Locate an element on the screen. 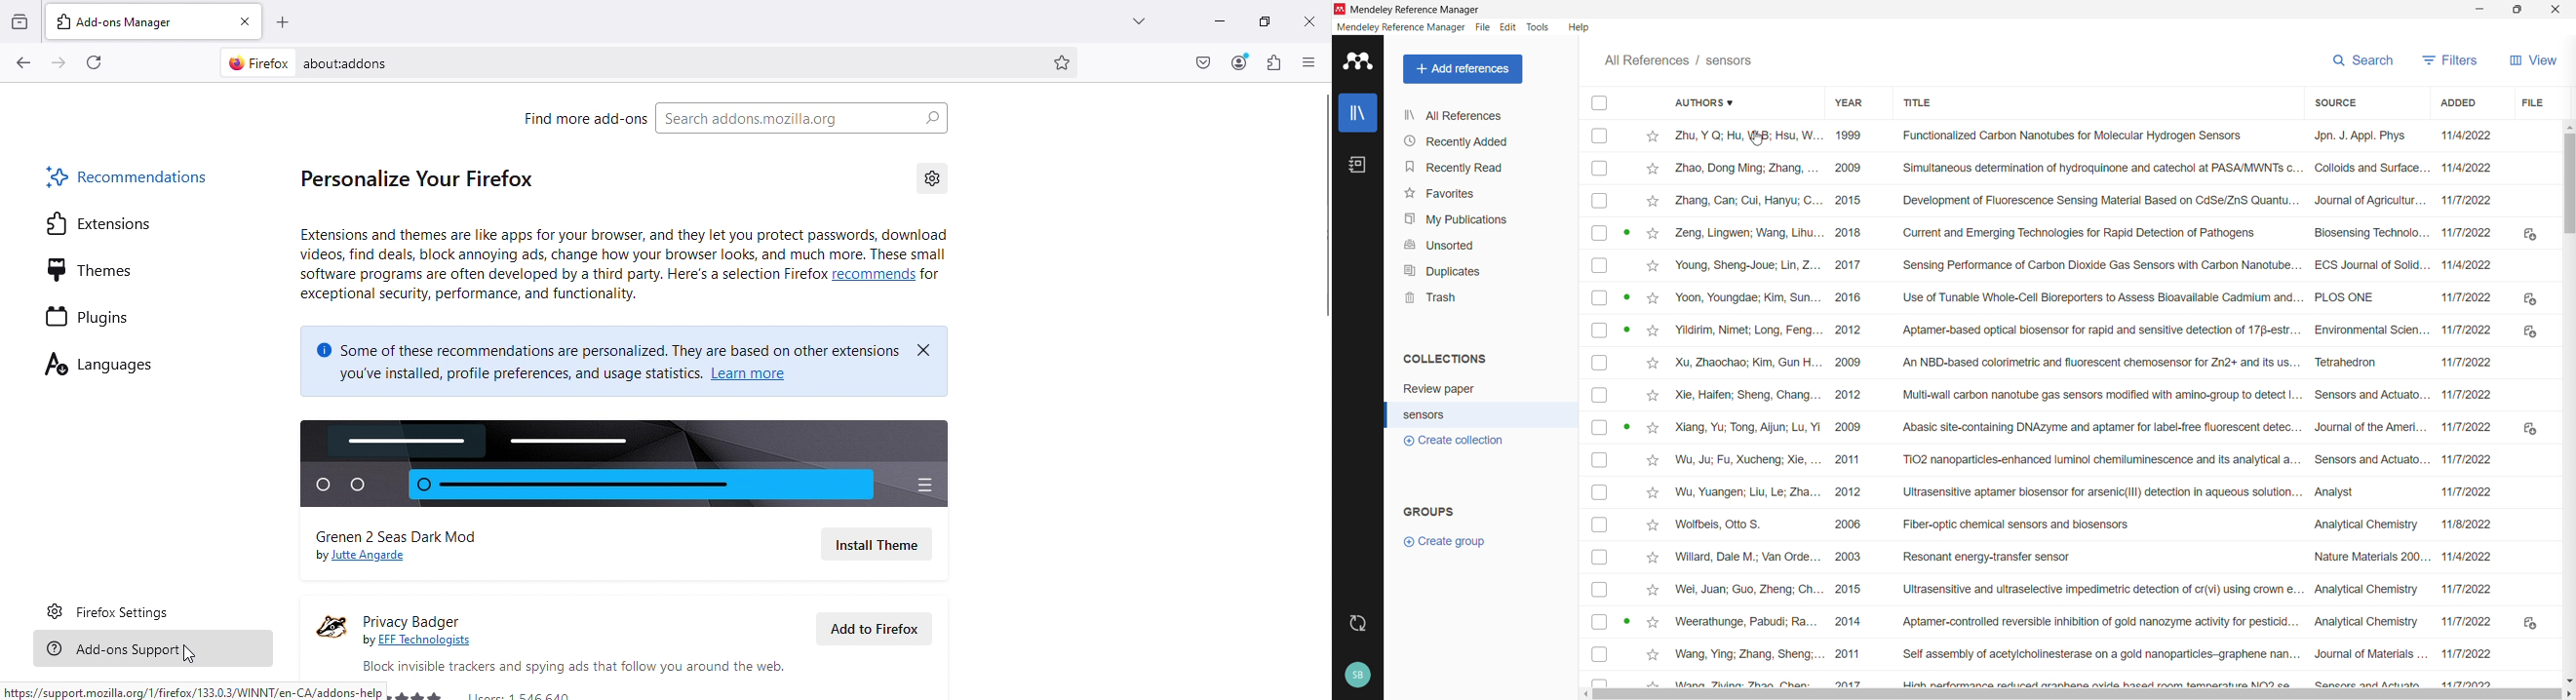 This screenshot has width=2576, height=700. Maximise  is located at coordinates (2517, 10).